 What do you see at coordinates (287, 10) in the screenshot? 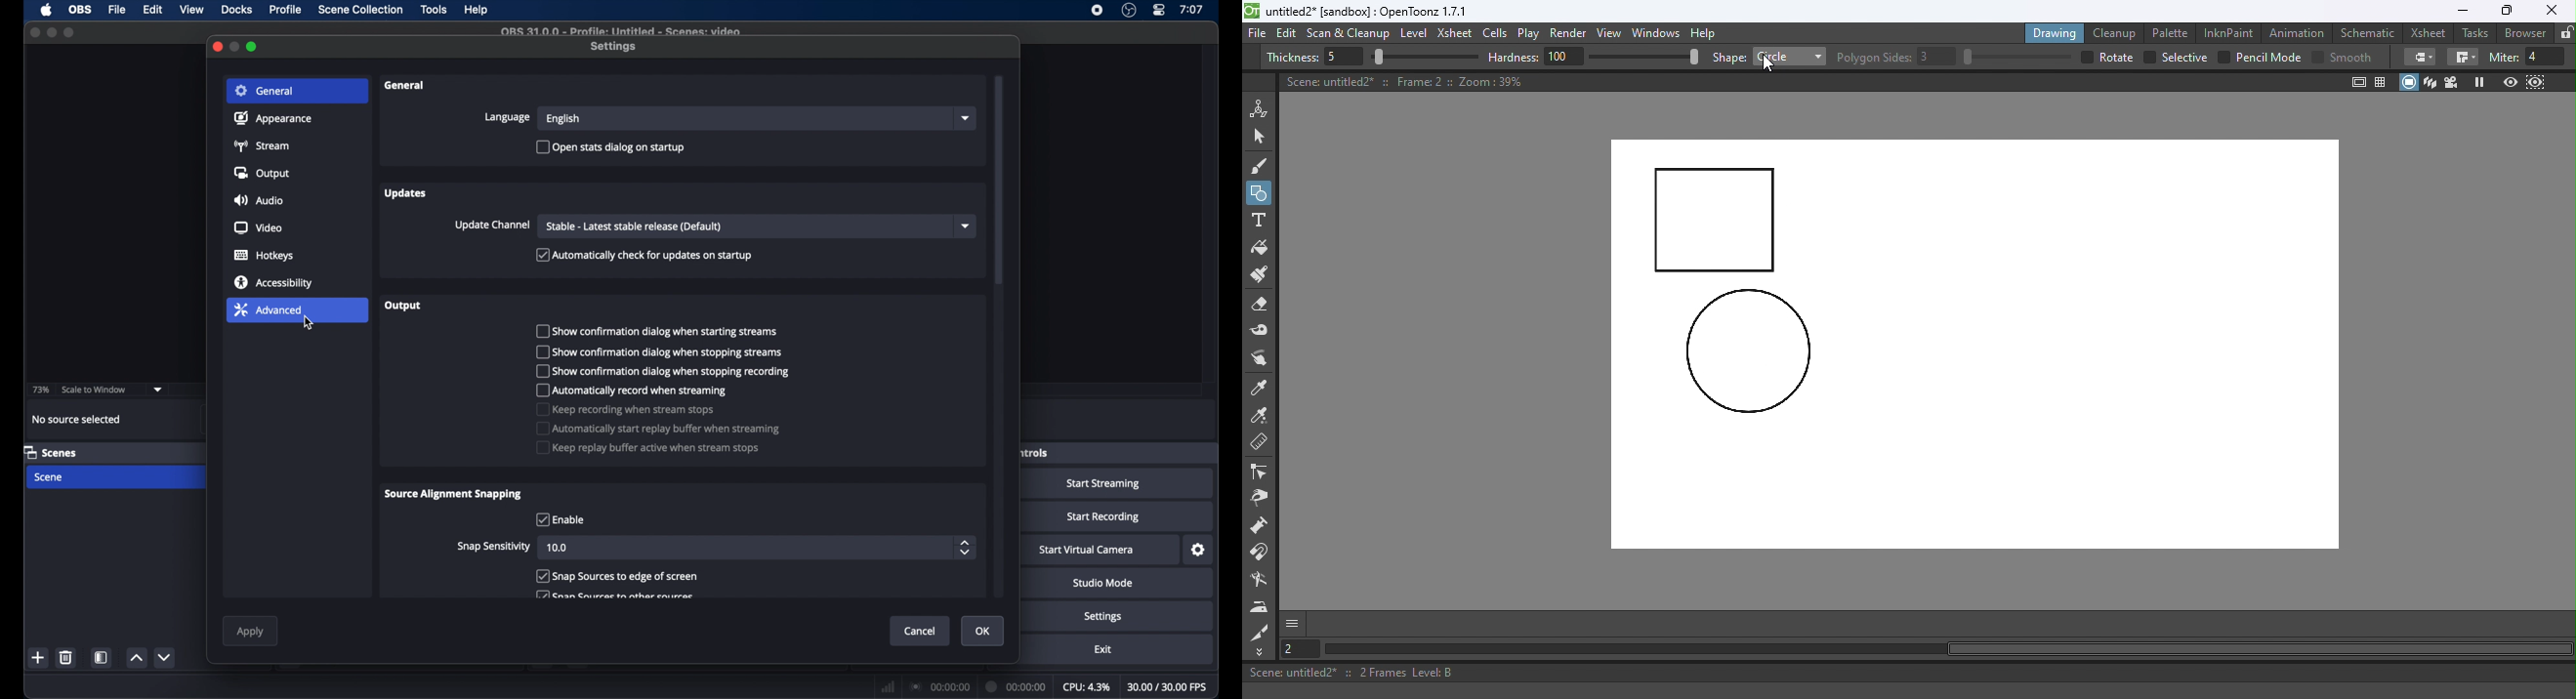
I see `profile` at bounding box center [287, 10].